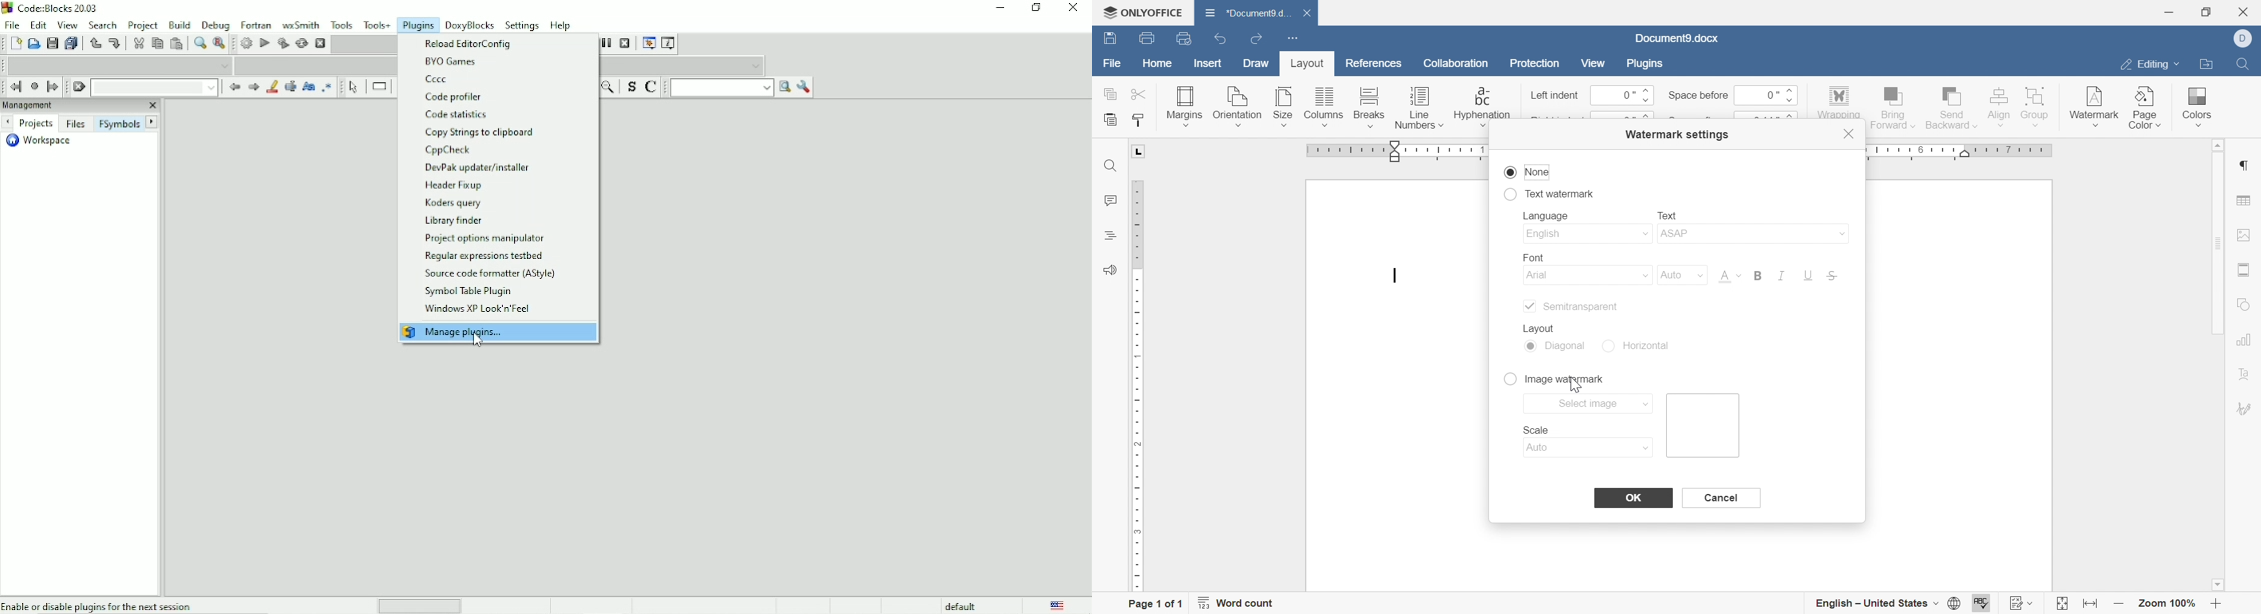  Describe the element at coordinates (1570, 306) in the screenshot. I see `semitransparent` at that location.